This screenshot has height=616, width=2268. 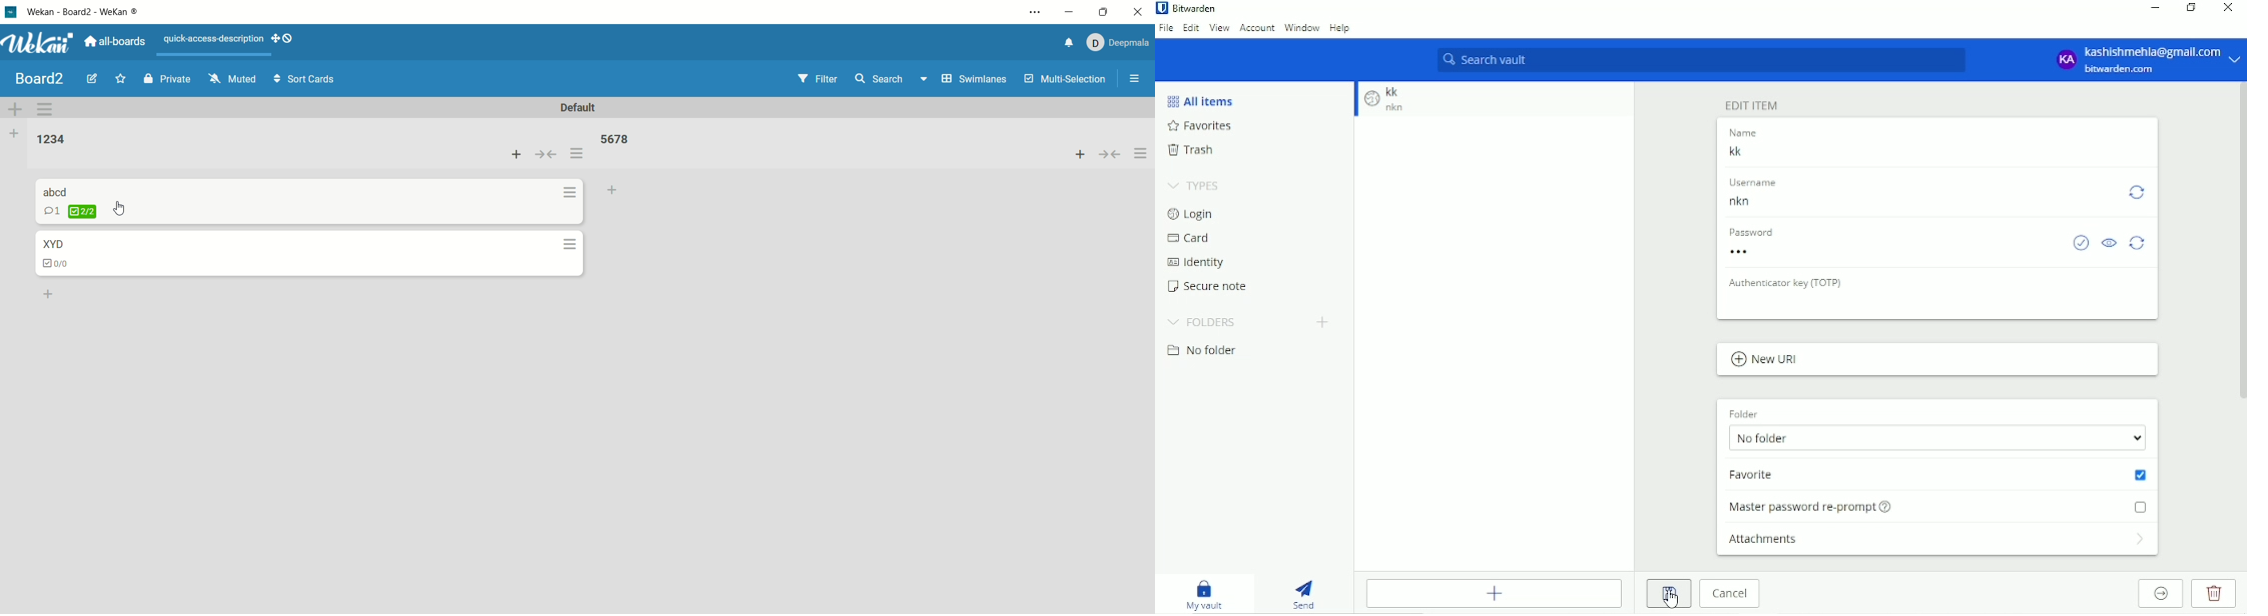 What do you see at coordinates (215, 40) in the screenshot?
I see `text` at bounding box center [215, 40].